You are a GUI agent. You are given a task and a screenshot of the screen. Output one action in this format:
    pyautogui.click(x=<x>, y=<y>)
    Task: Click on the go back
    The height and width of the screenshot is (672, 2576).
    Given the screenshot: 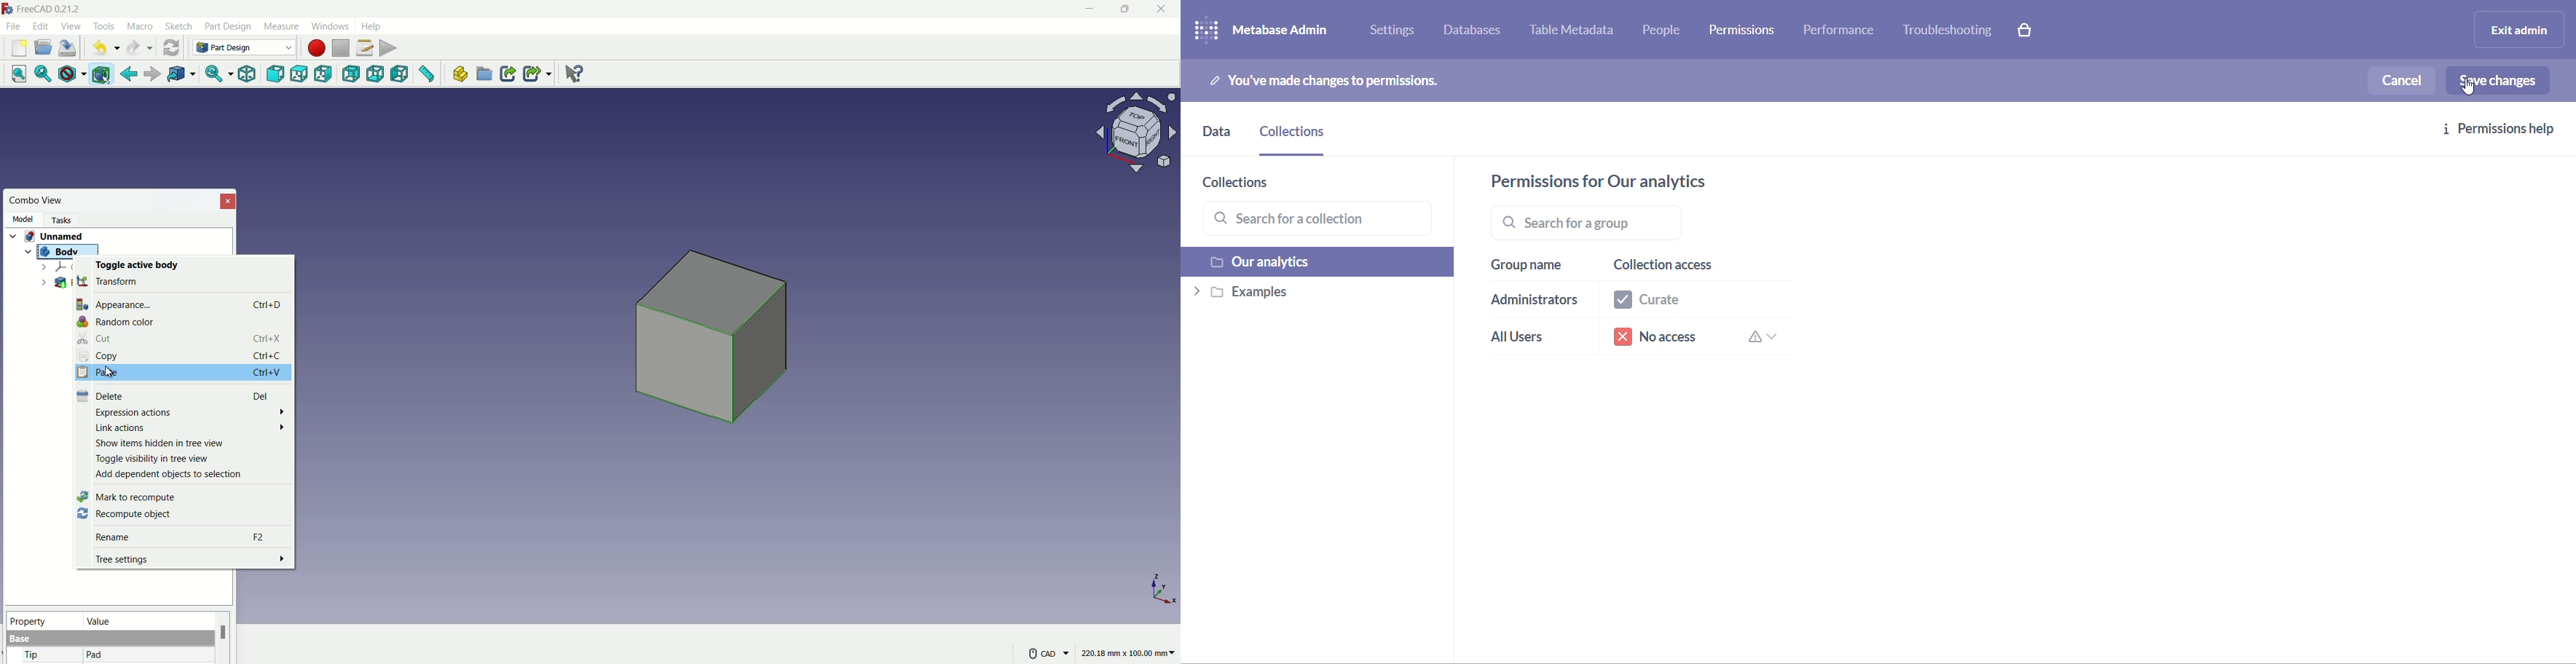 What is the action you would take?
    pyautogui.click(x=129, y=74)
    